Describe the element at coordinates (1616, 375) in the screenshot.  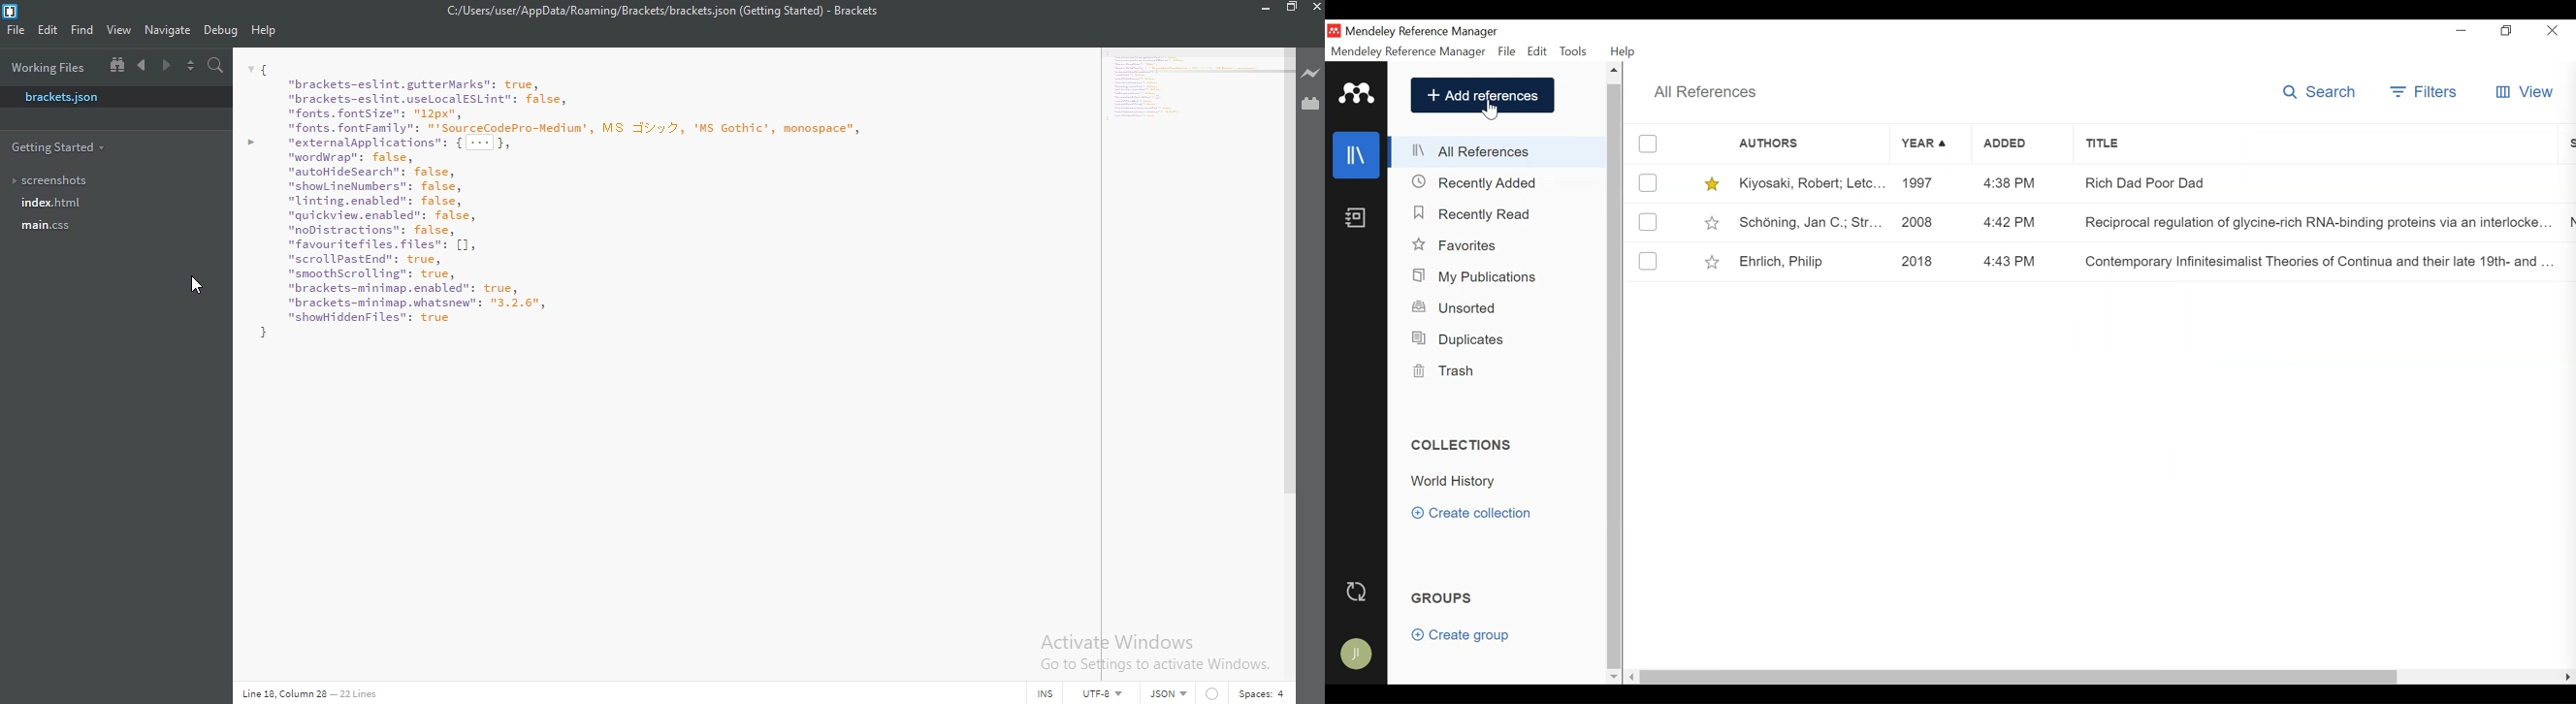
I see `Vertical Scroll bar` at that location.